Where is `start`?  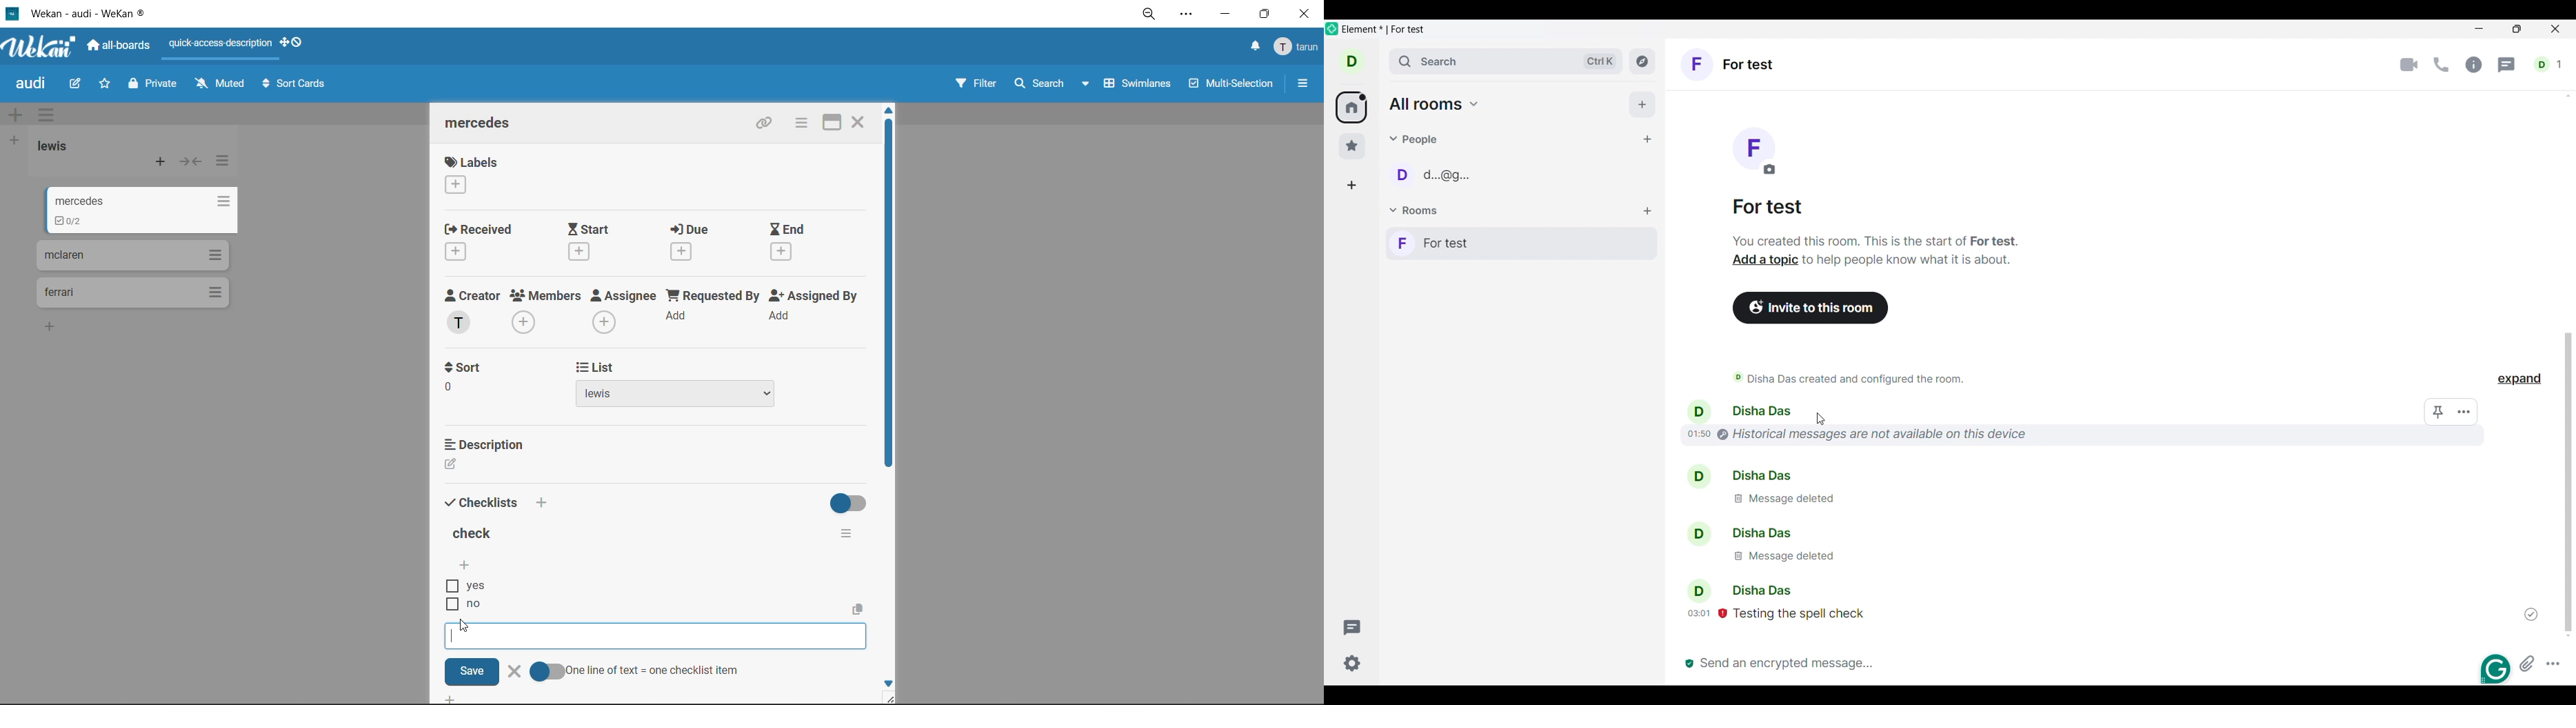
start is located at coordinates (595, 229).